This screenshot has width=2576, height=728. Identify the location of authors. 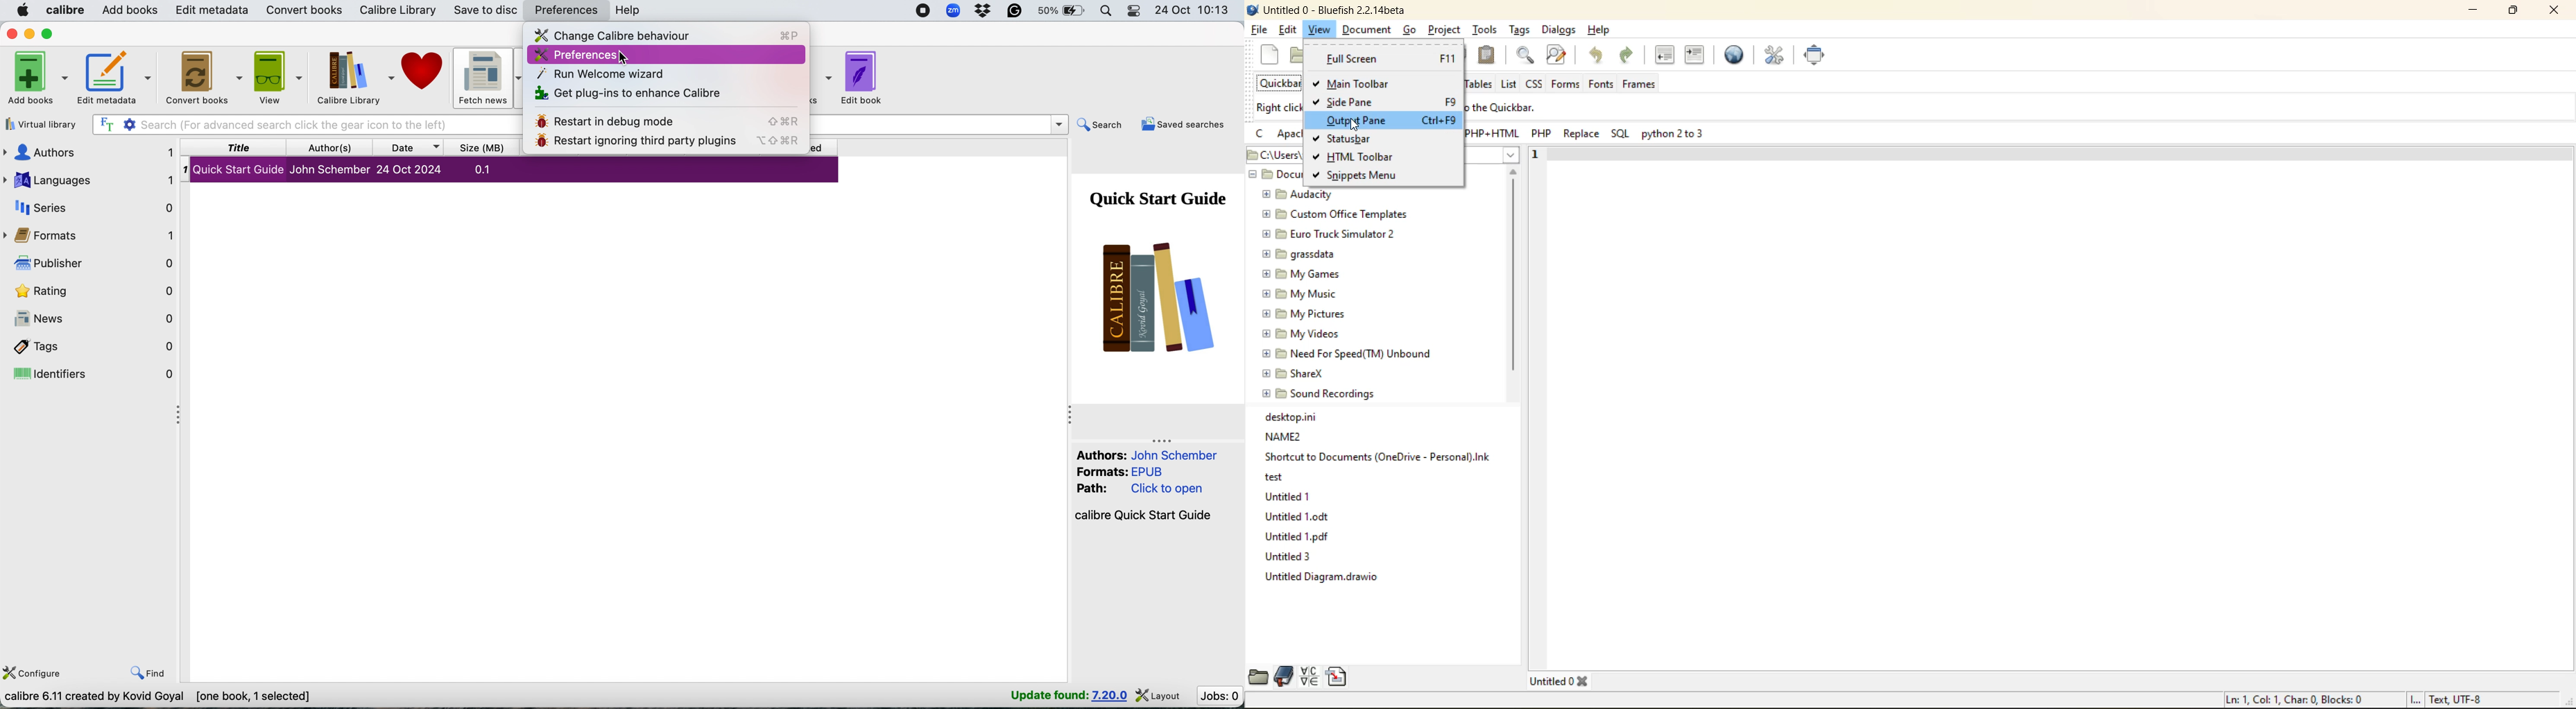
(88, 152).